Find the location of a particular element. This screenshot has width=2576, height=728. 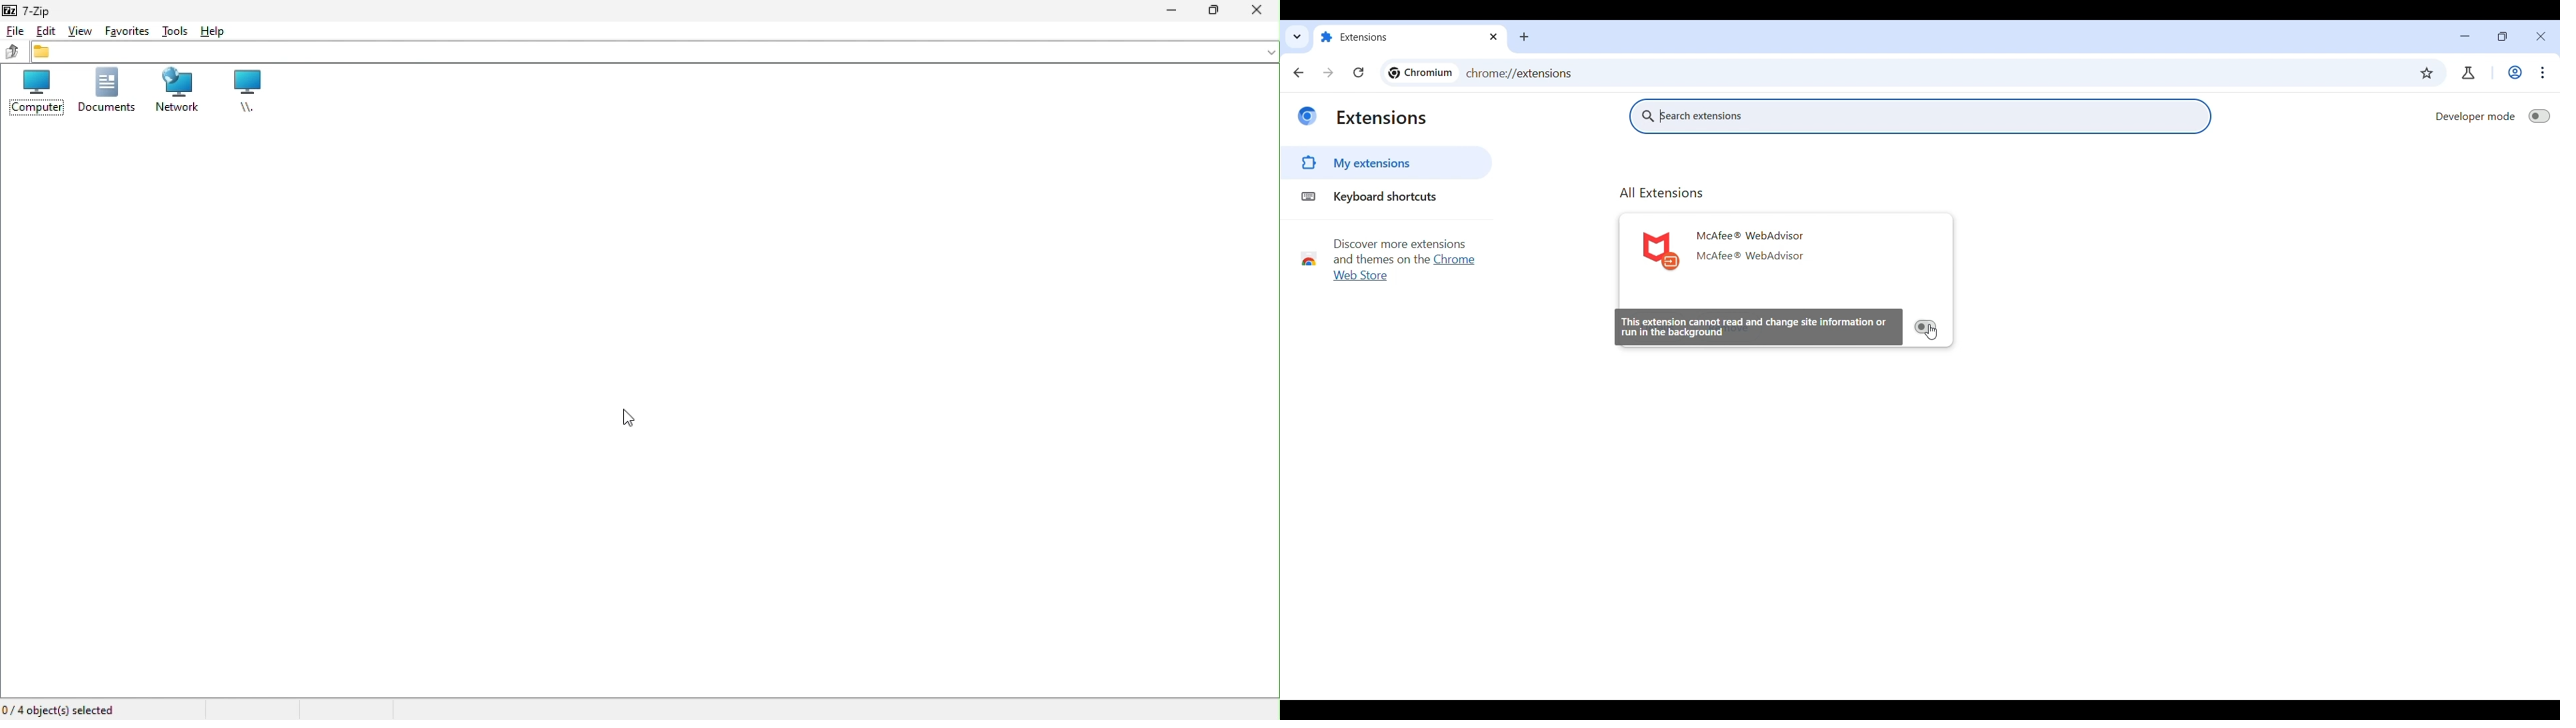

Chrome labs is located at coordinates (2467, 73).